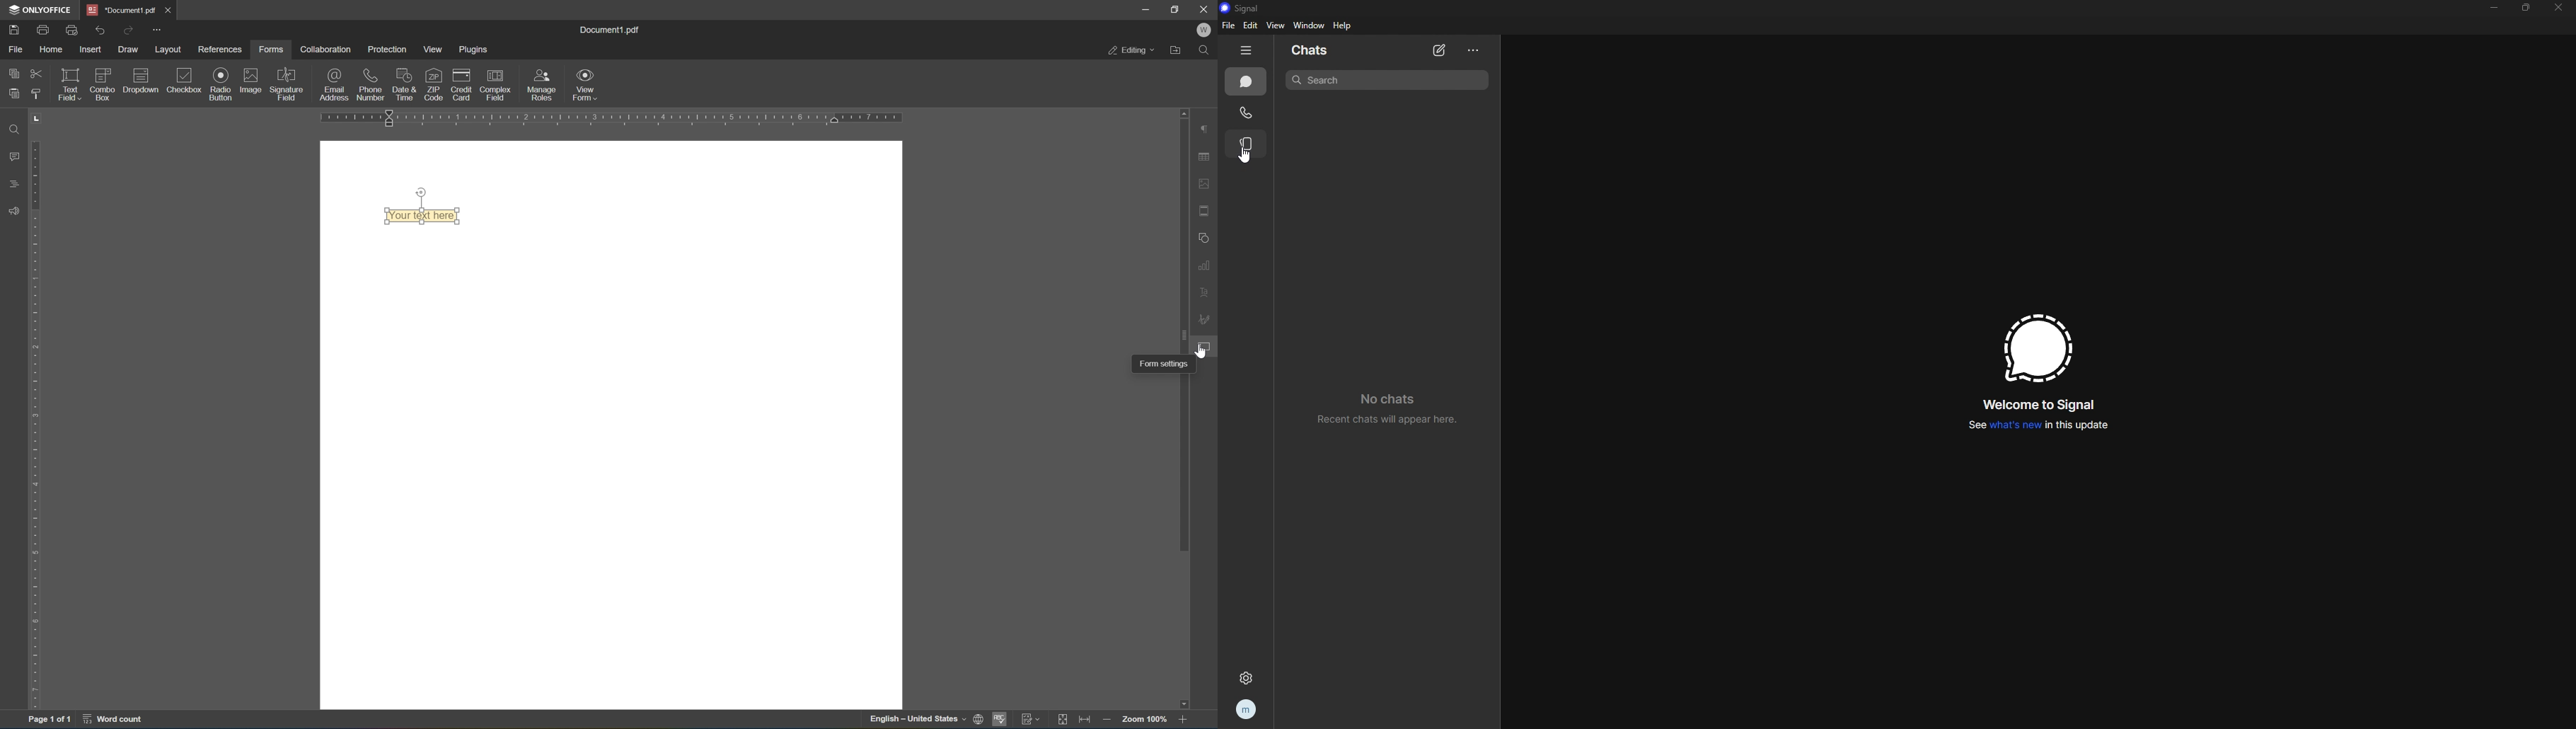 The width and height of the screenshot is (2576, 756). I want to click on draw, so click(129, 50).